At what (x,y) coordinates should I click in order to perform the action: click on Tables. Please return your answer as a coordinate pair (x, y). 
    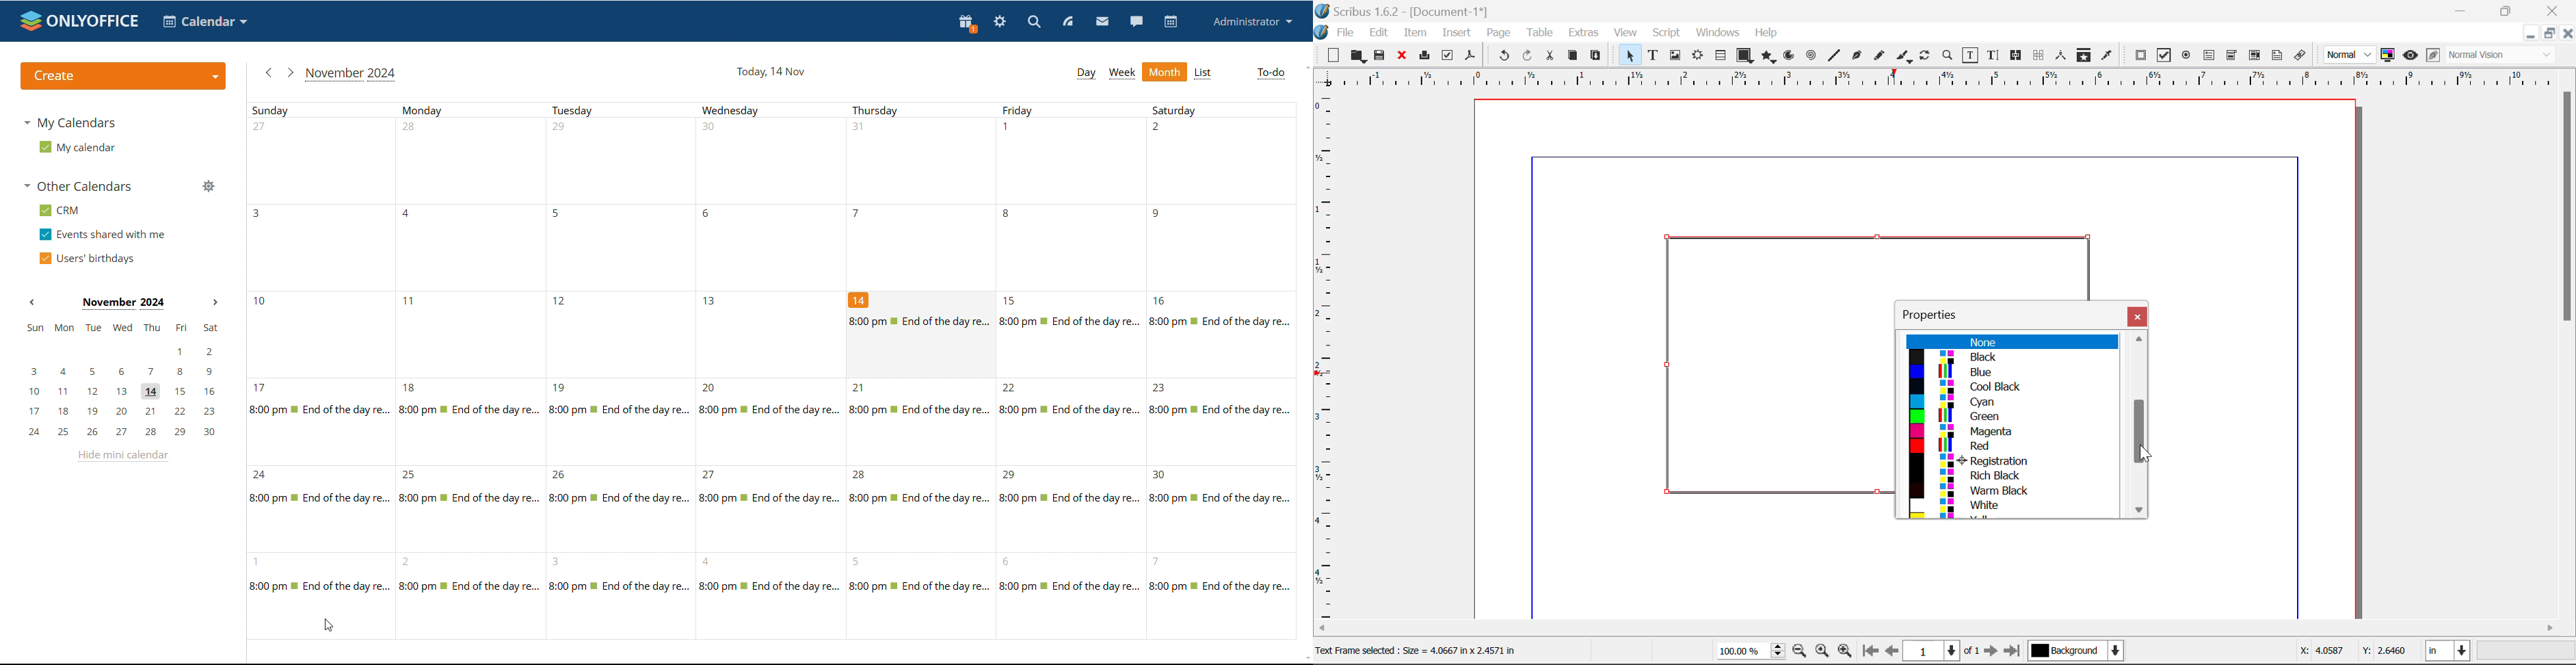
    Looking at the image, I should click on (1720, 55).